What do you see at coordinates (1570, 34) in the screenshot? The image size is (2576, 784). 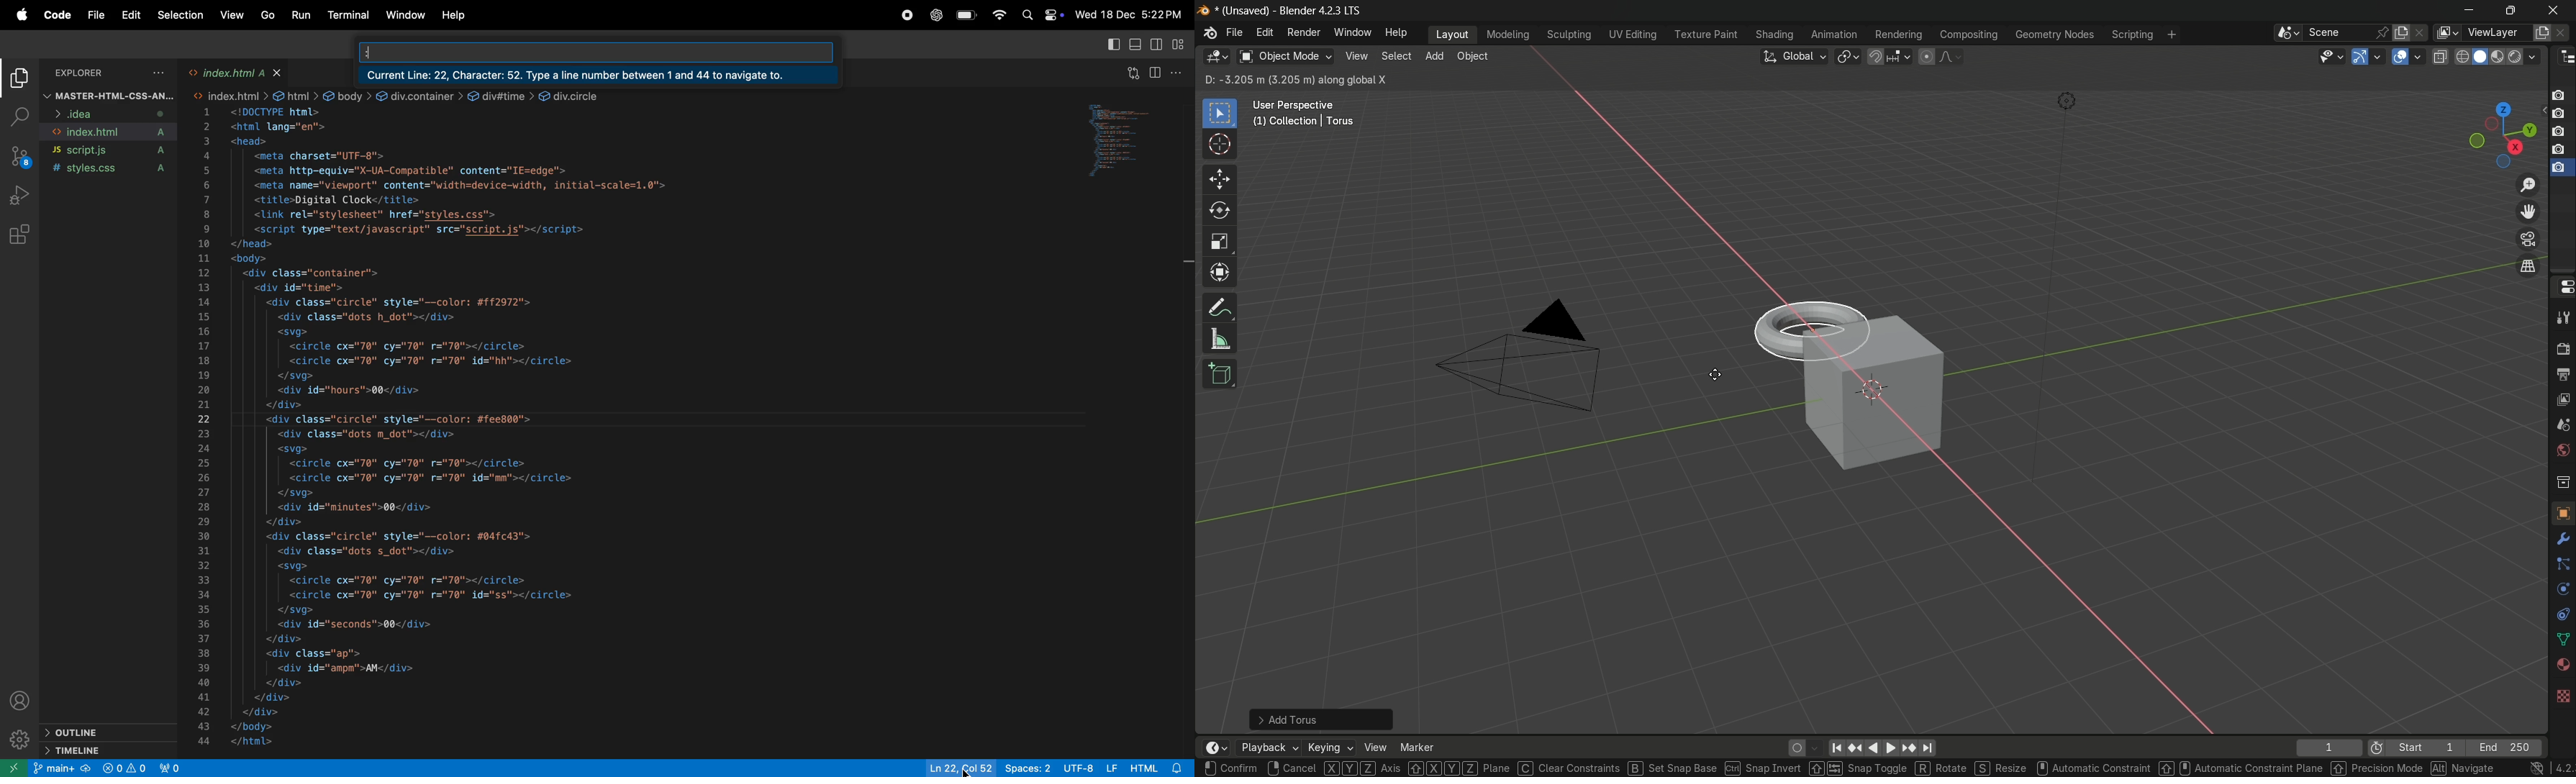 I see `sculpting` at bounding box center [1570, 34].